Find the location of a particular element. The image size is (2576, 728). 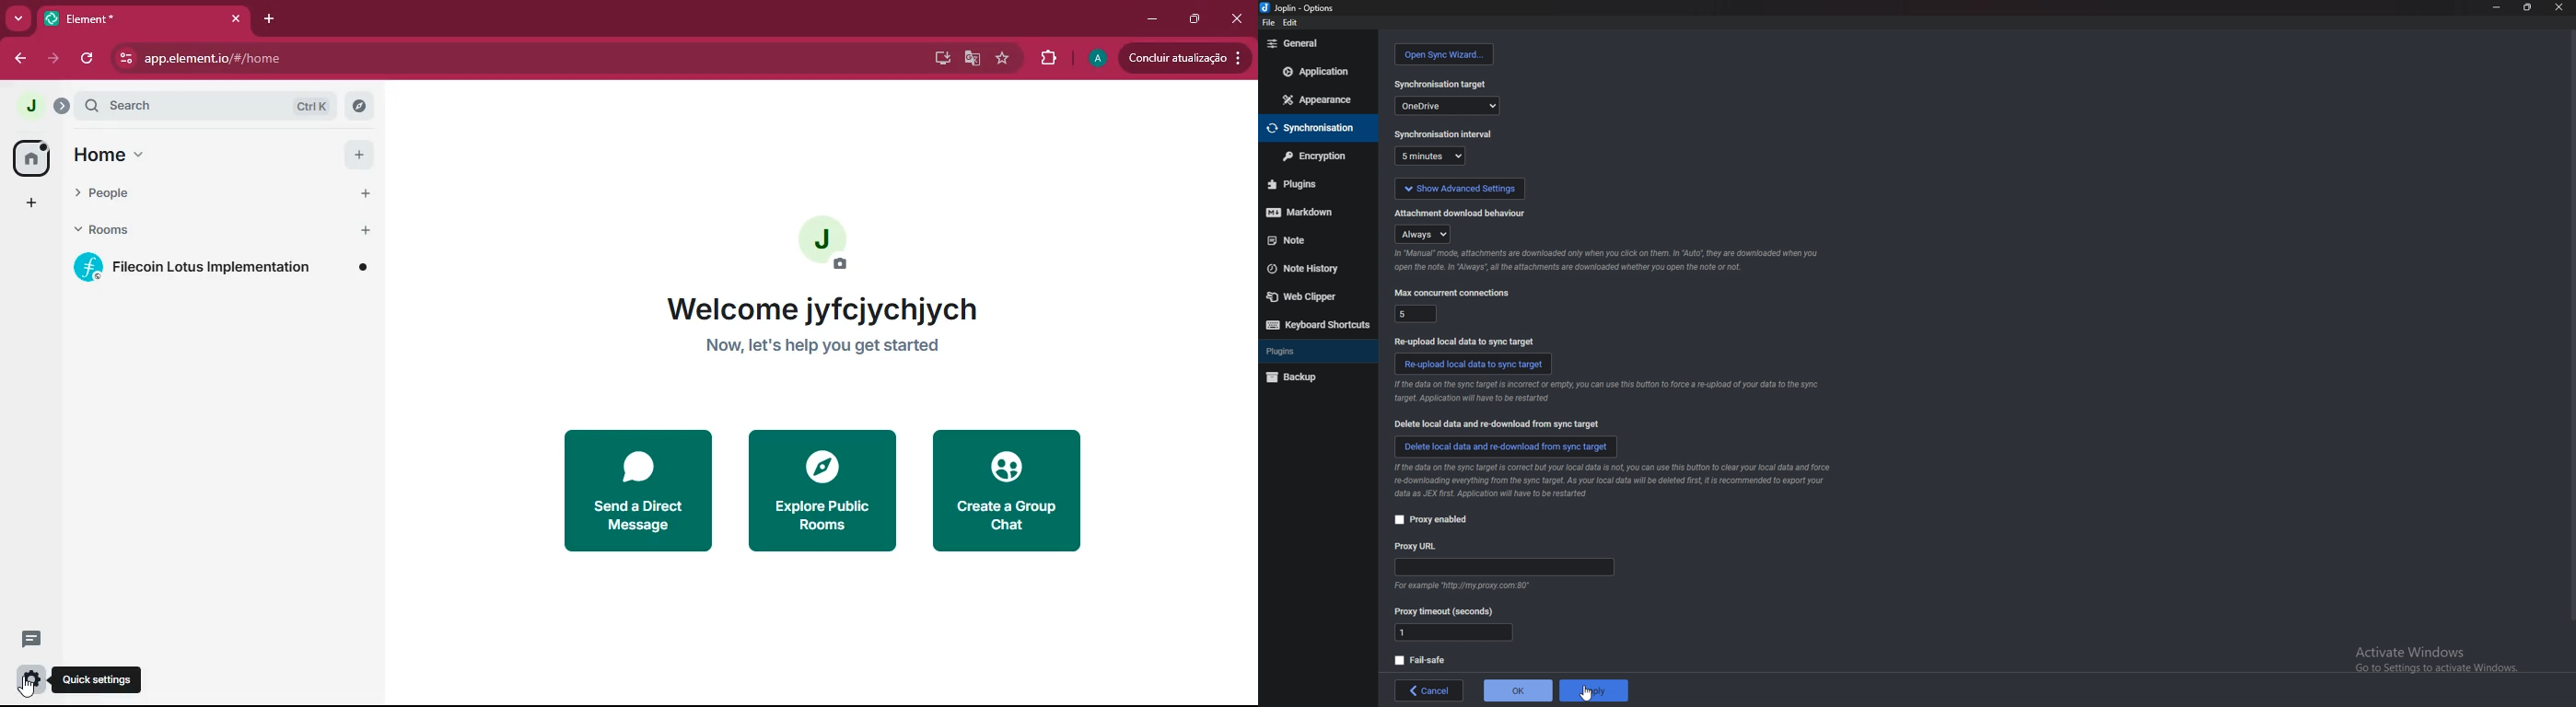

filecoin lotus implementation is located at coordinates (221, 267).